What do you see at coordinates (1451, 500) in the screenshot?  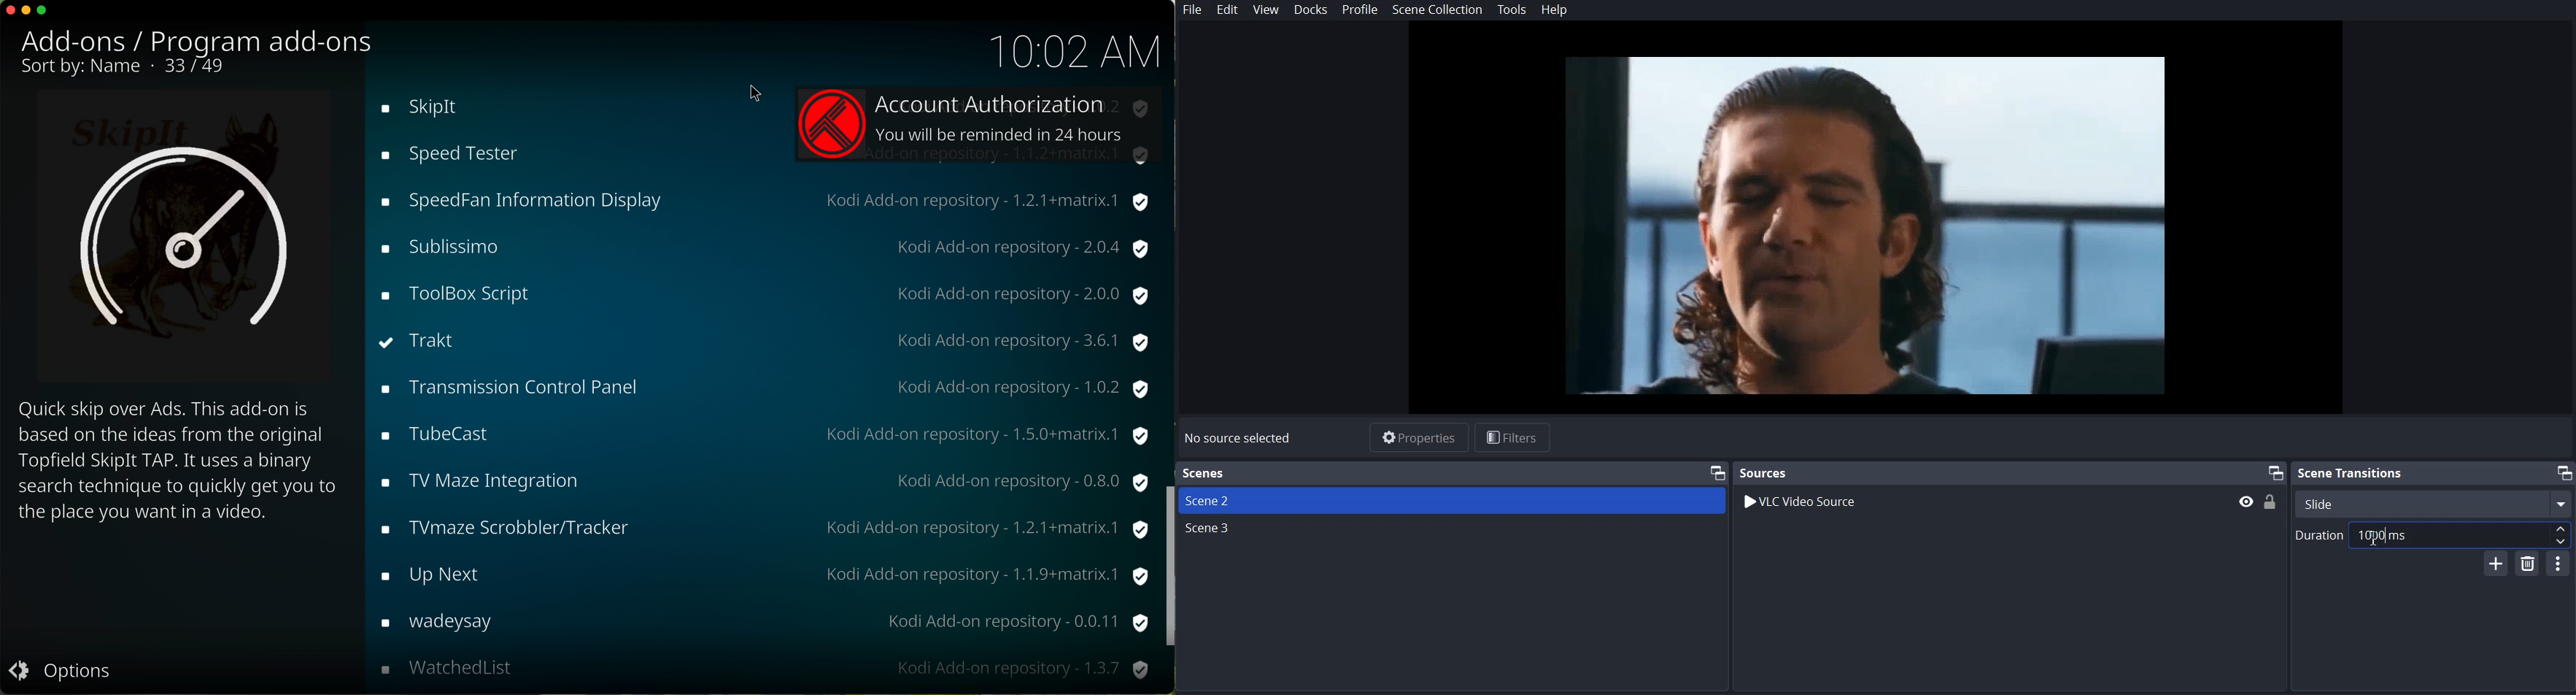 I see `Scene` at bounding box center [1451, 500].